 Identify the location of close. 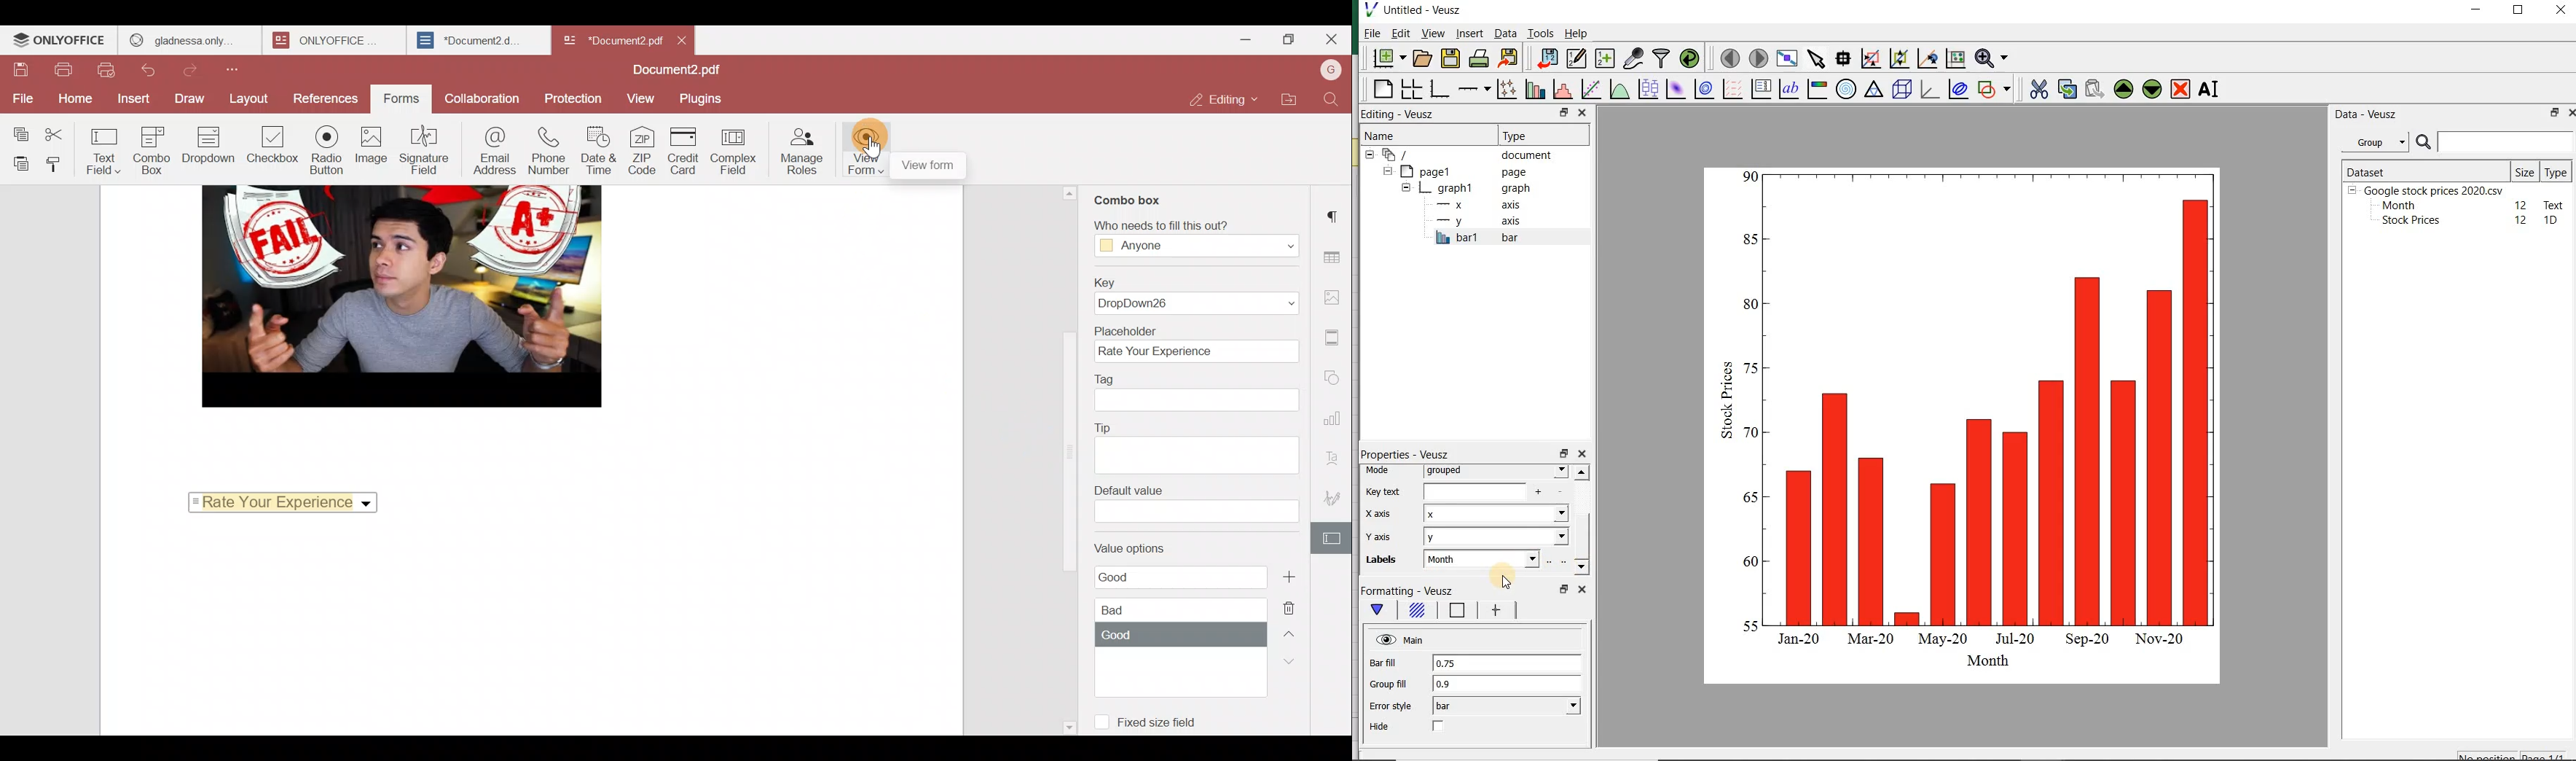
(1582, 591).